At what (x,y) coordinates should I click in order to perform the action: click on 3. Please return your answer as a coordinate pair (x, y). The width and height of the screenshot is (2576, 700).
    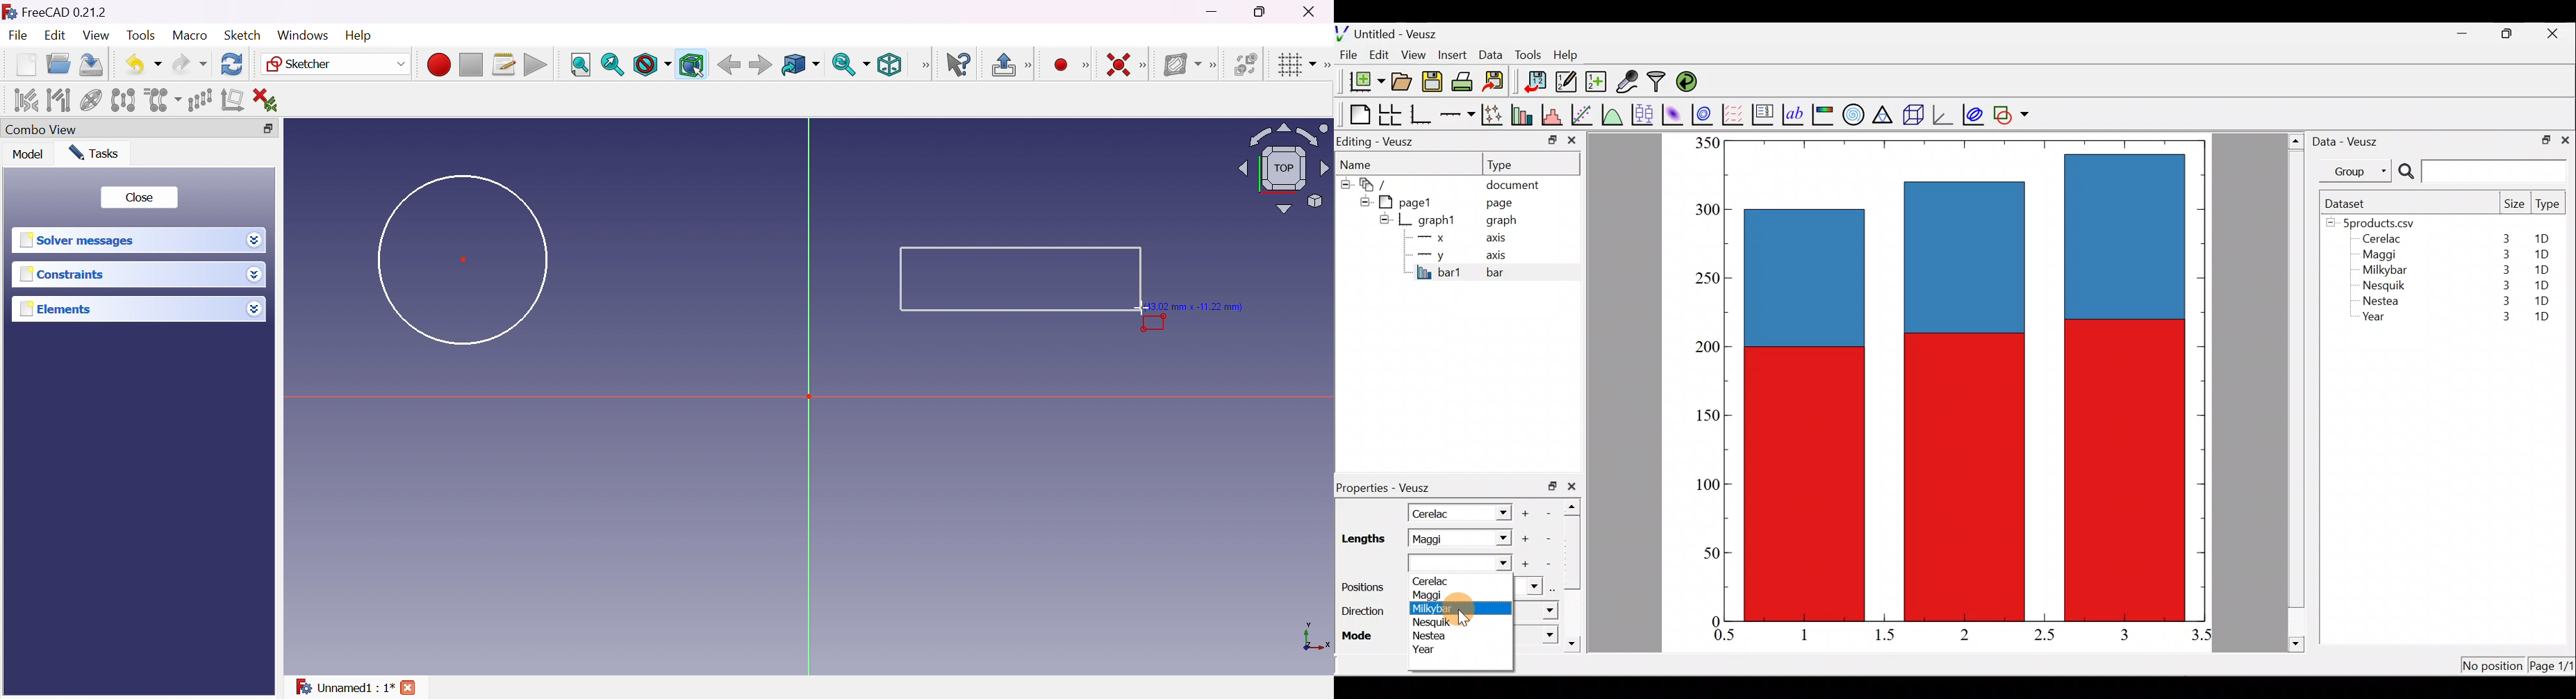
    Looking at the image, I should click on (2505, 238).